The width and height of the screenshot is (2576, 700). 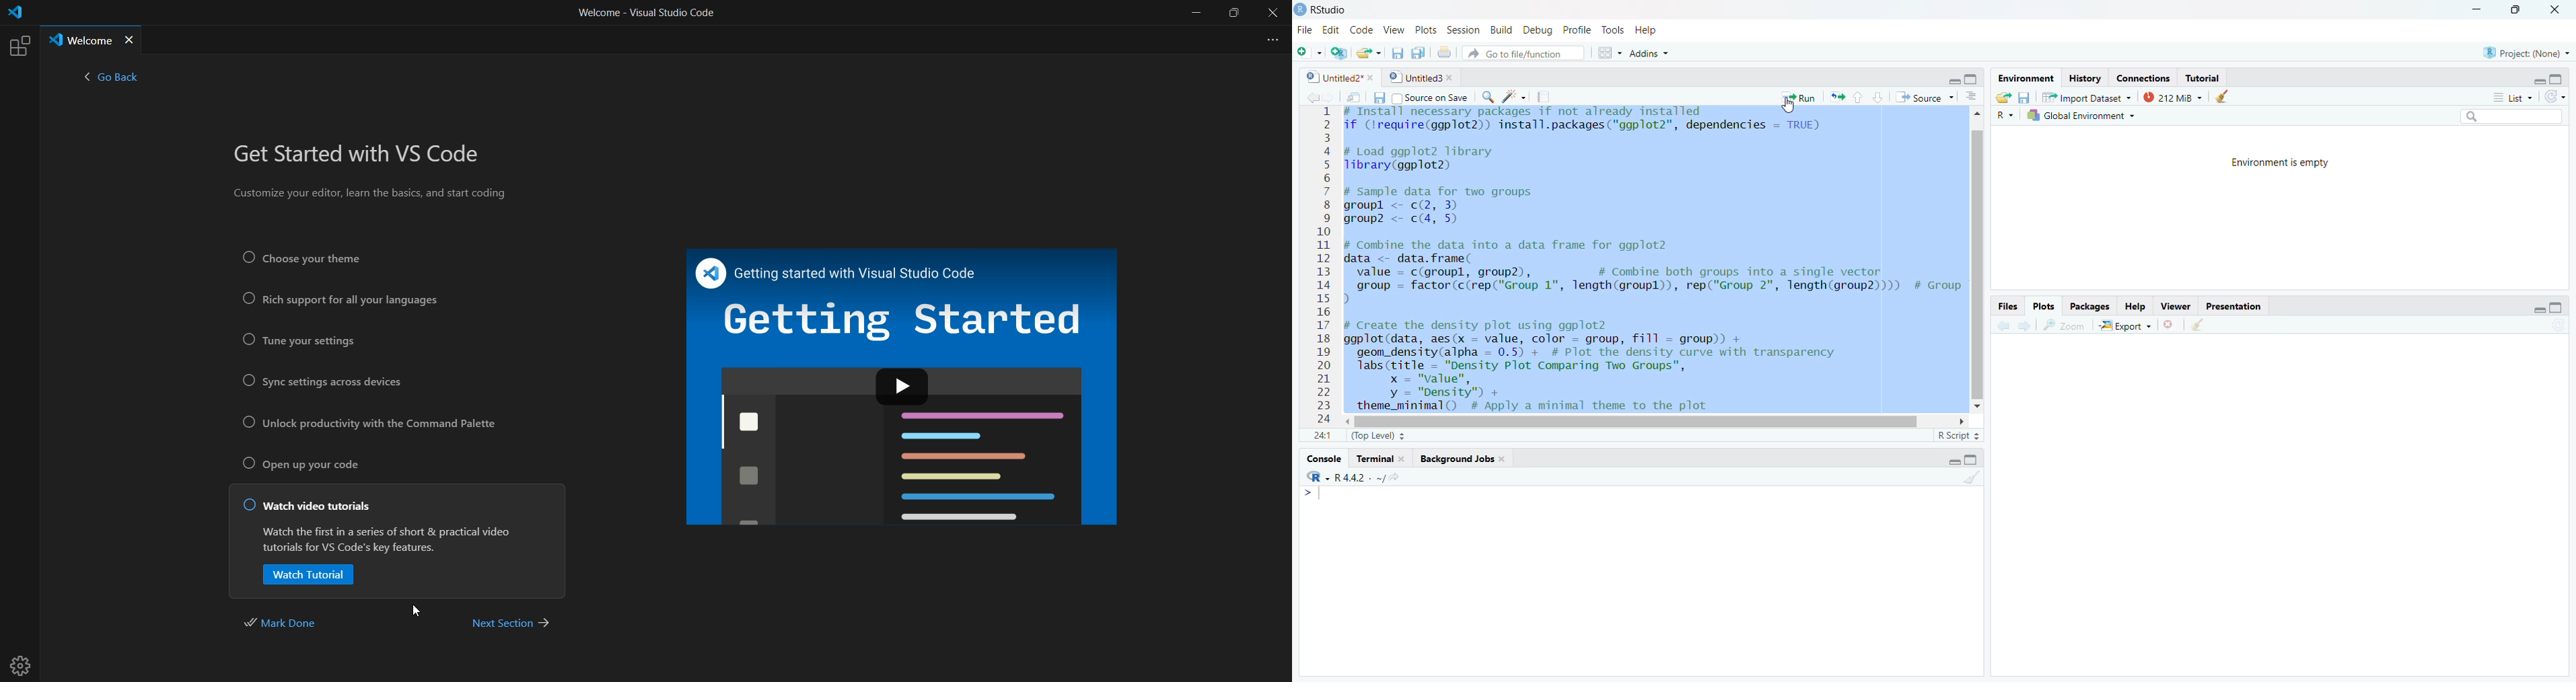 What do you see at coordinates (2026, 326) in the screenshot?
I see `next` at bounding box center [2026, 326].